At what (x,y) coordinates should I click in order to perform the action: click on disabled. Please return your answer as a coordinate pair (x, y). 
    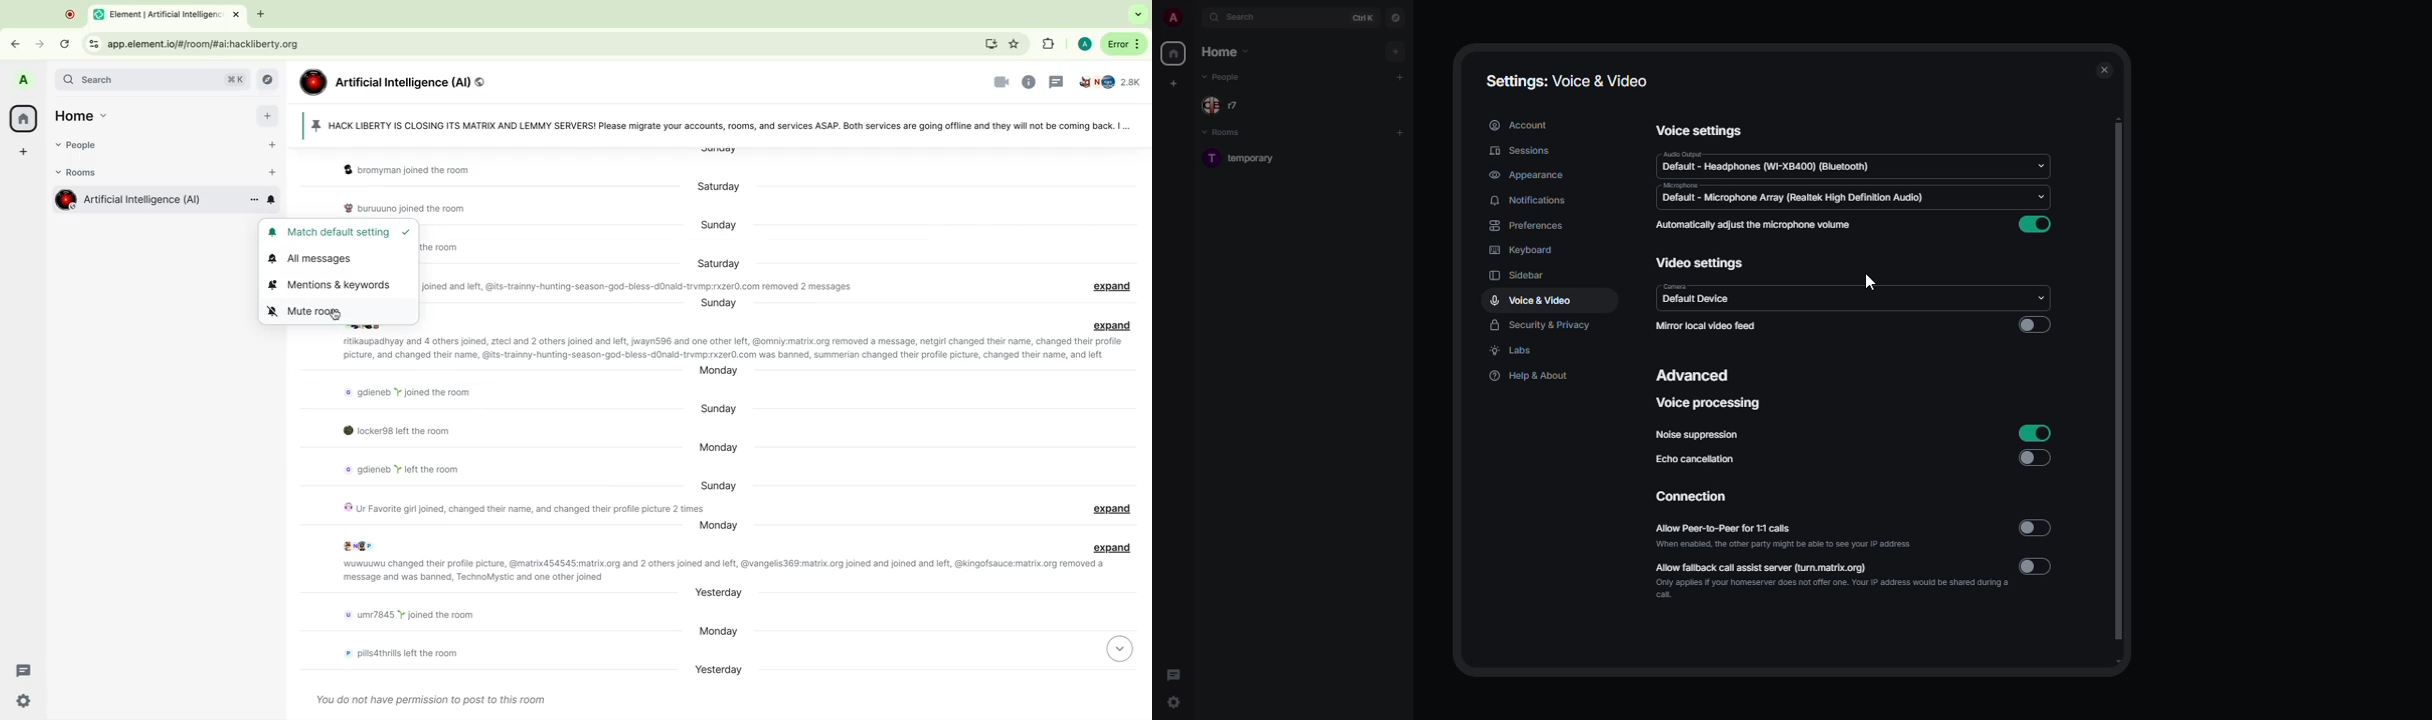
    Looking at the image, I should click on (2034, 324).